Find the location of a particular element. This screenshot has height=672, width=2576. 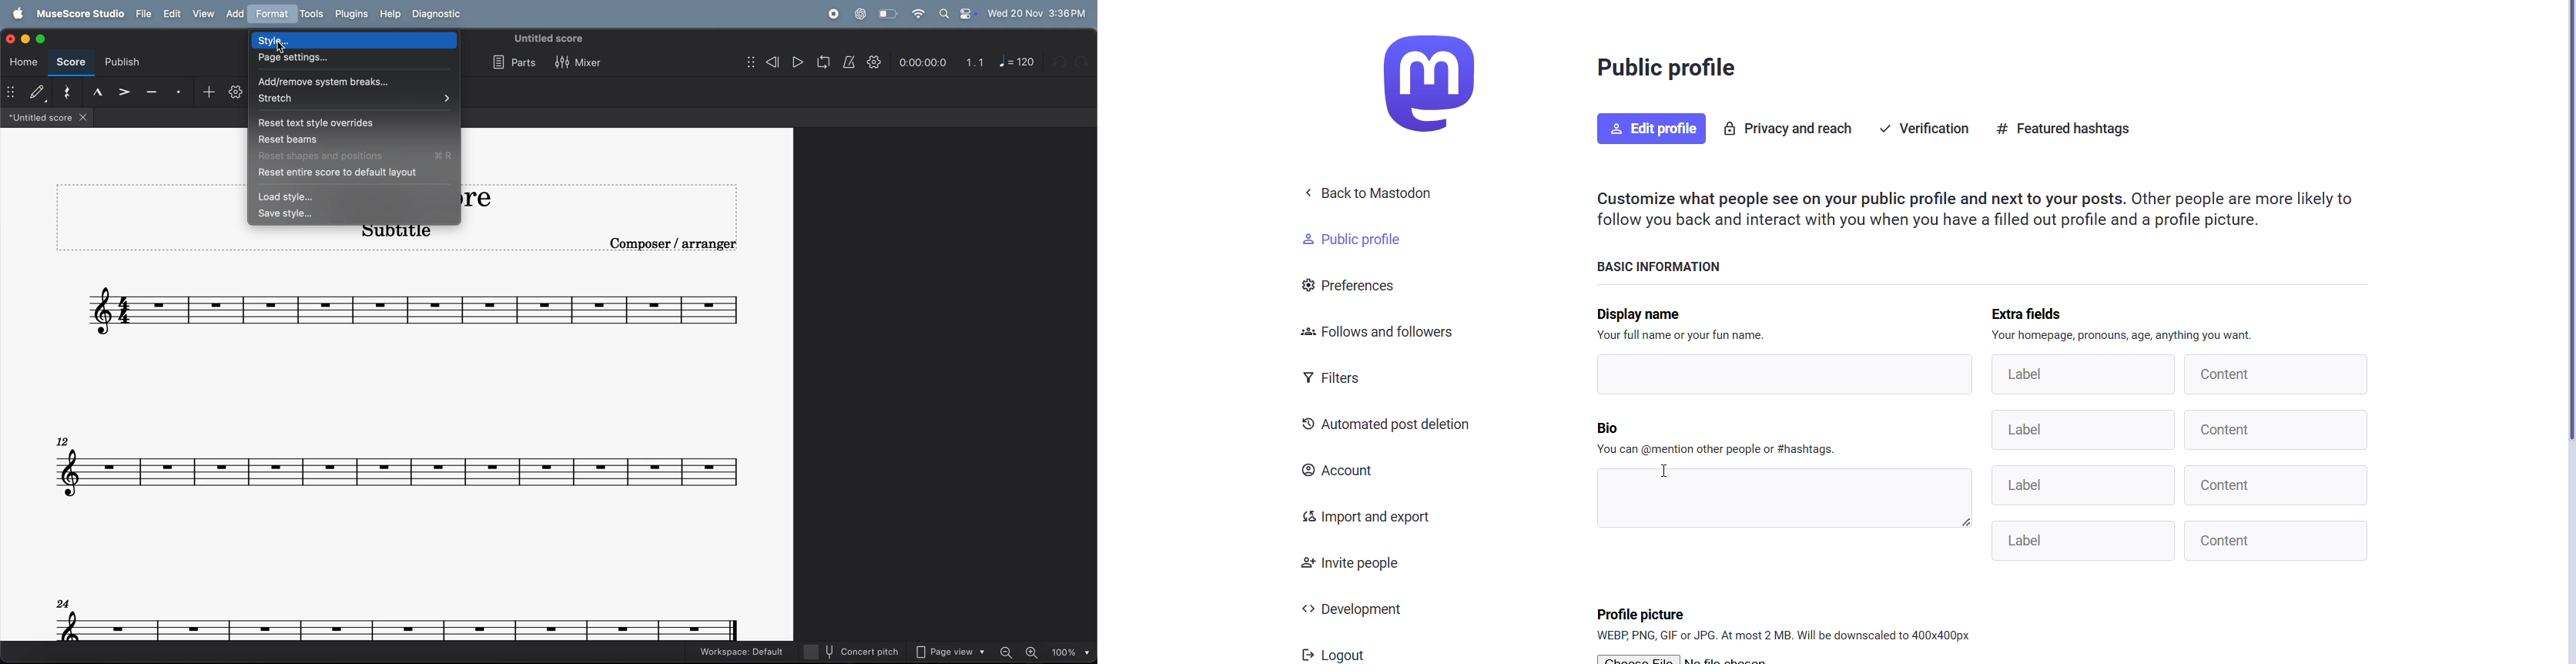

parts is located at coordinates (512, 63).